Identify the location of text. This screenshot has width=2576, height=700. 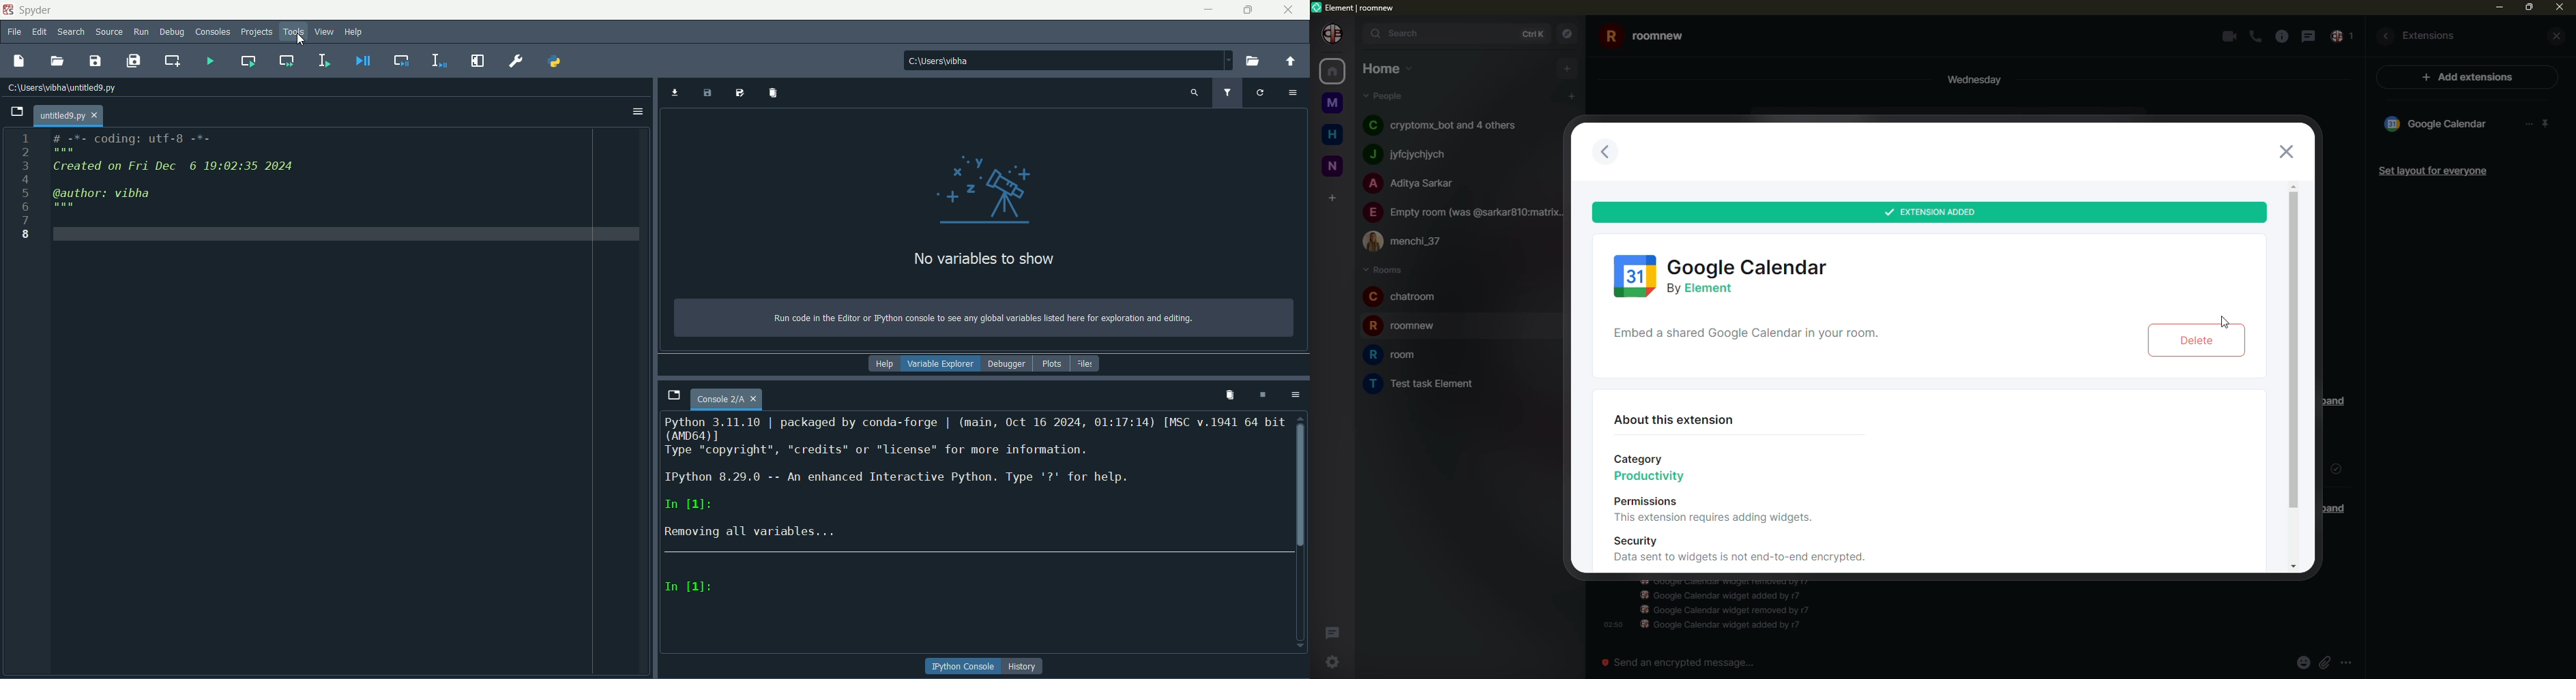
(983, 260).